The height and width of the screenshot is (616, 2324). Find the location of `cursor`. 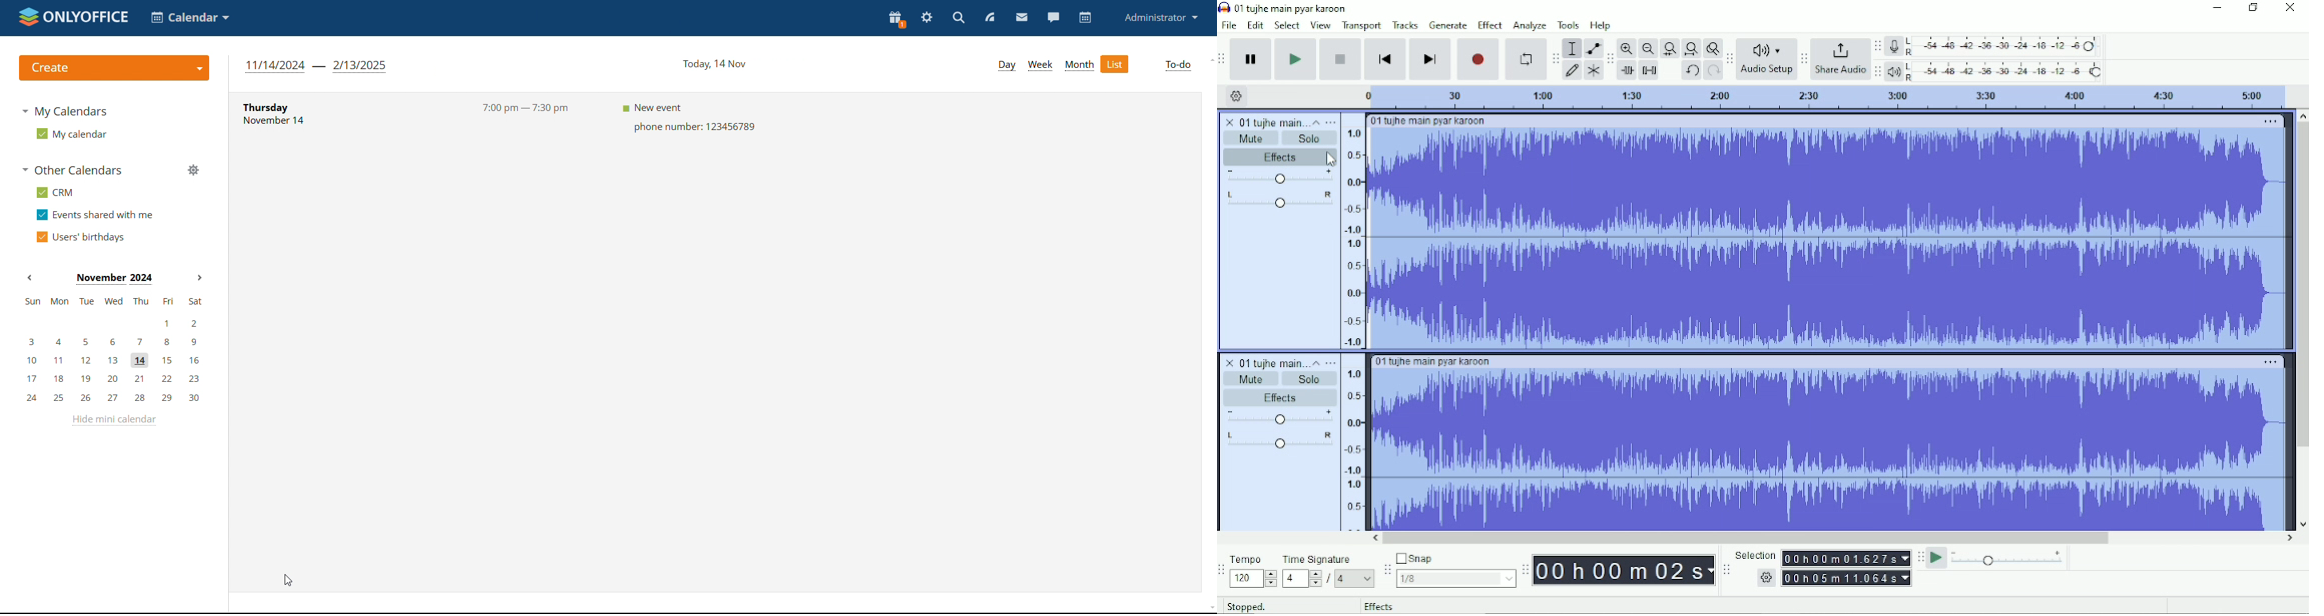

cursor is located at coordinates (1332, 161).